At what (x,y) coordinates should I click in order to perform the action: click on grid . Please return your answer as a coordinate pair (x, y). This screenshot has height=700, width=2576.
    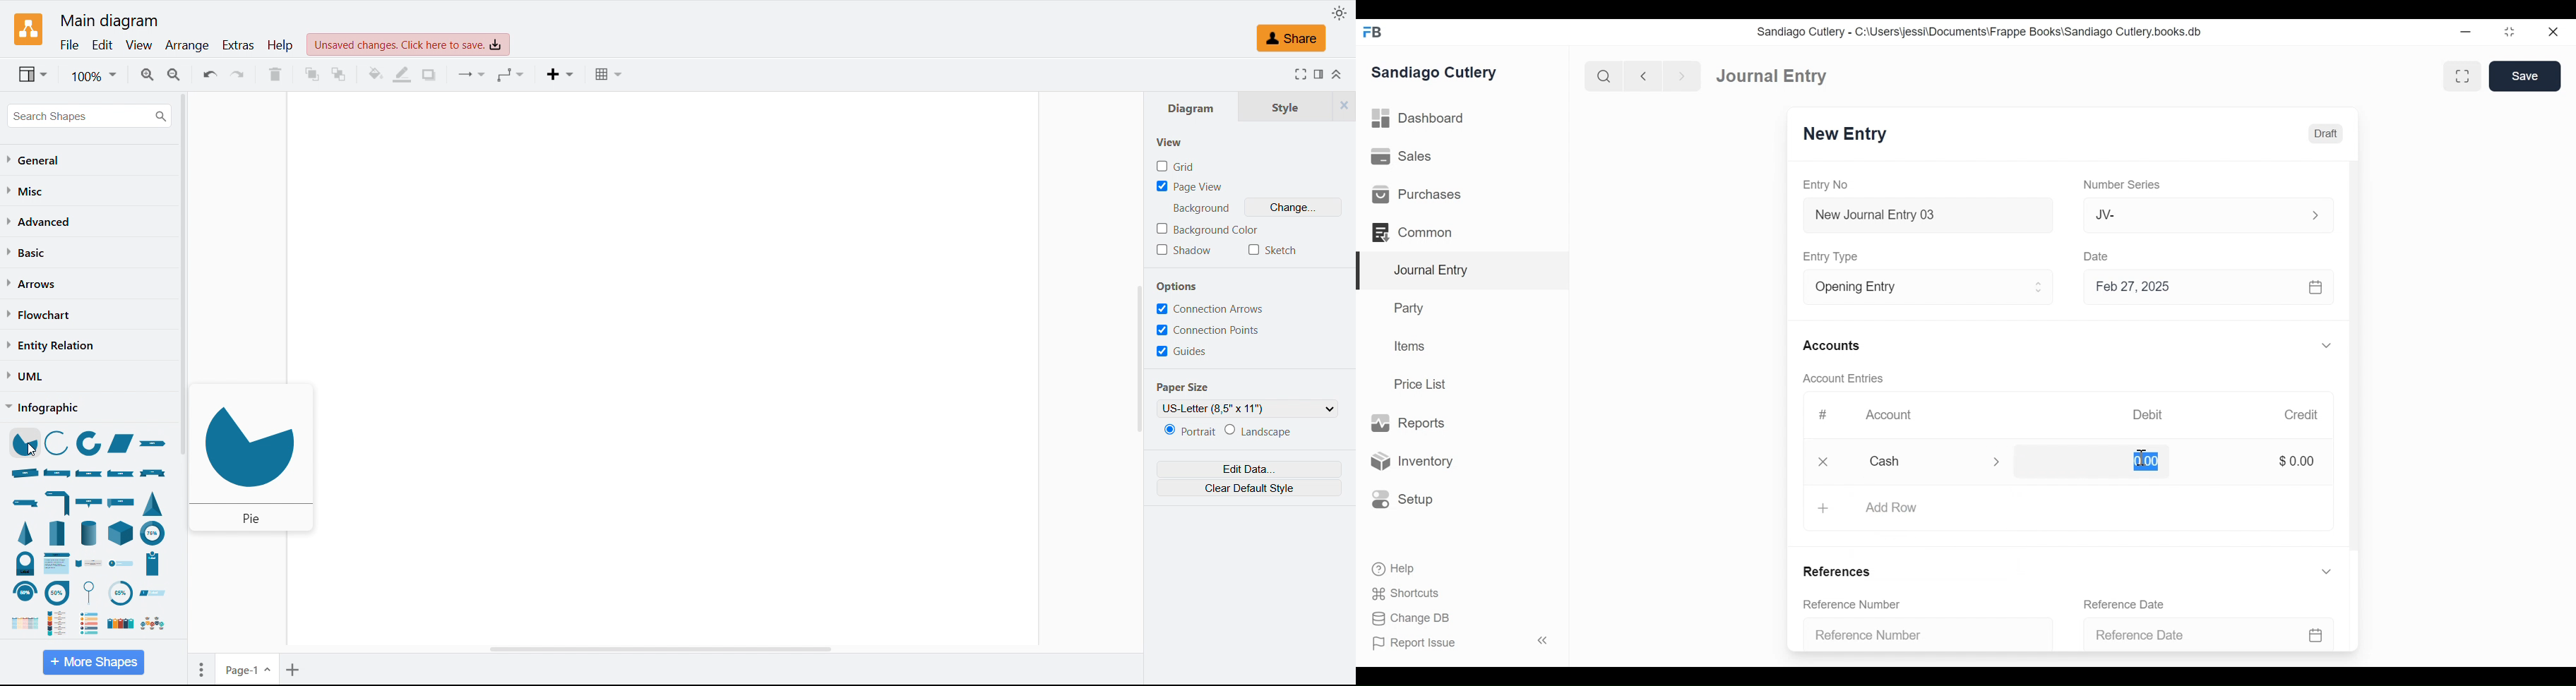
    Looking at the image, I should click on (1174, 166).